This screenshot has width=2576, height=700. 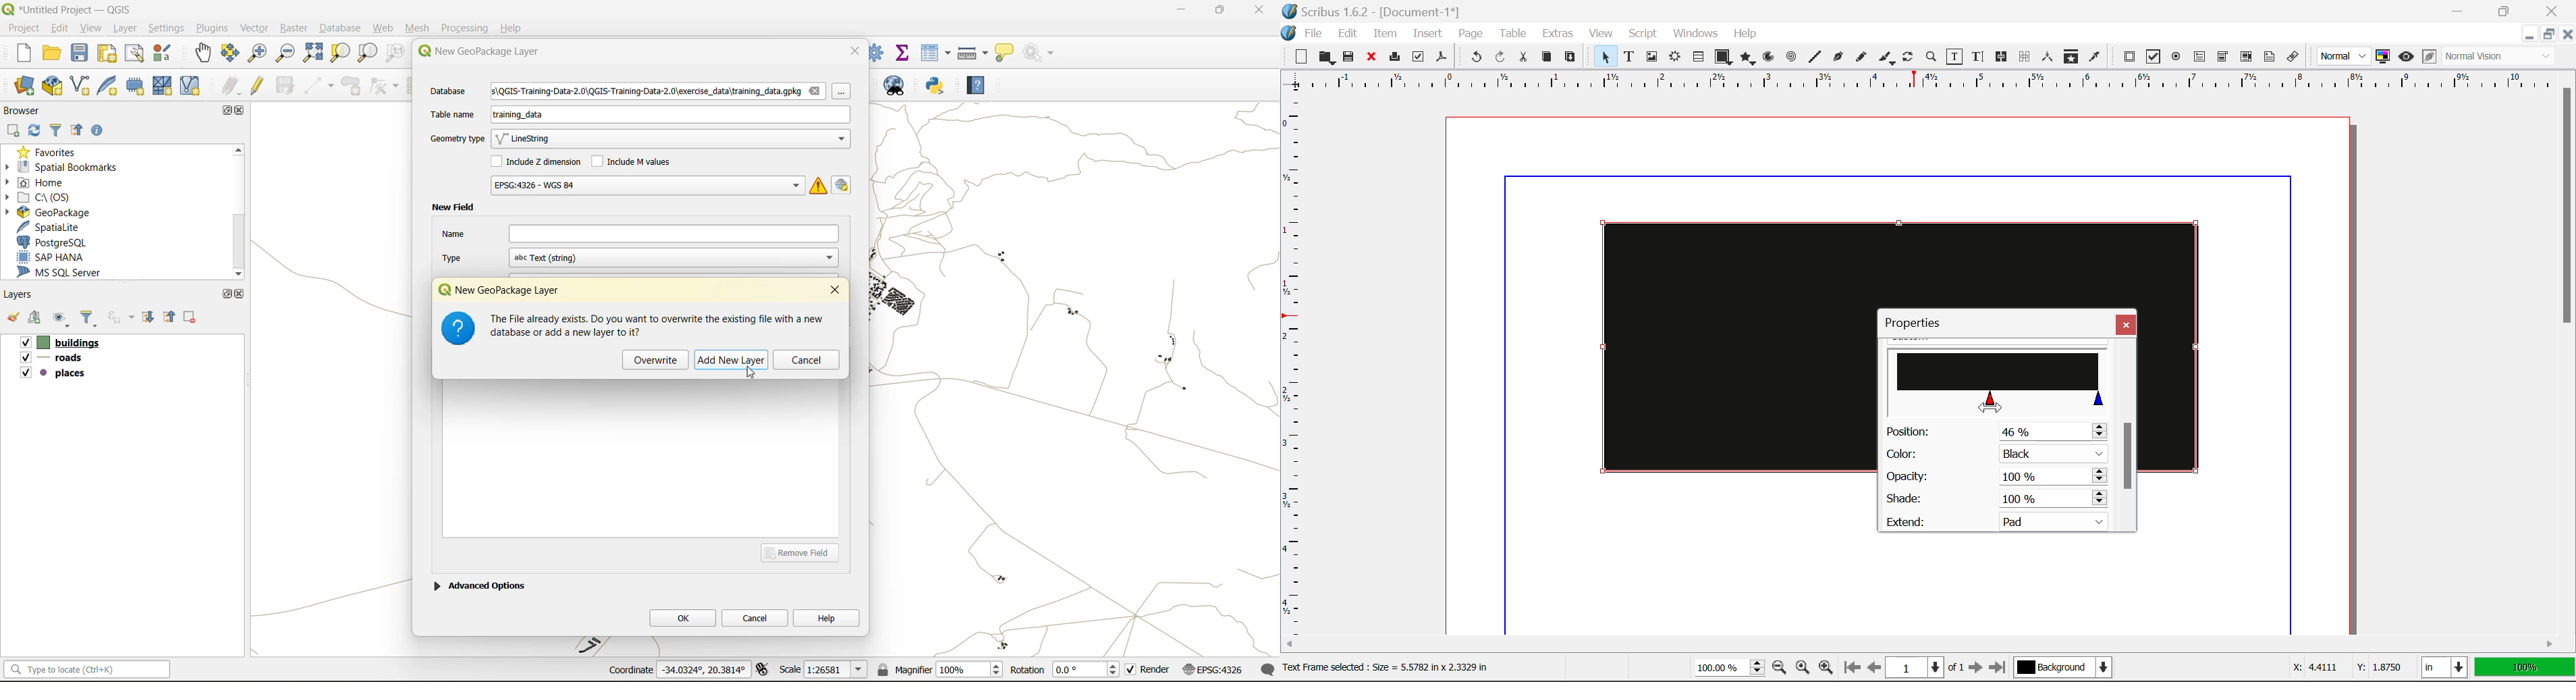 I want to click on Page, so click(x=1470, y=34).